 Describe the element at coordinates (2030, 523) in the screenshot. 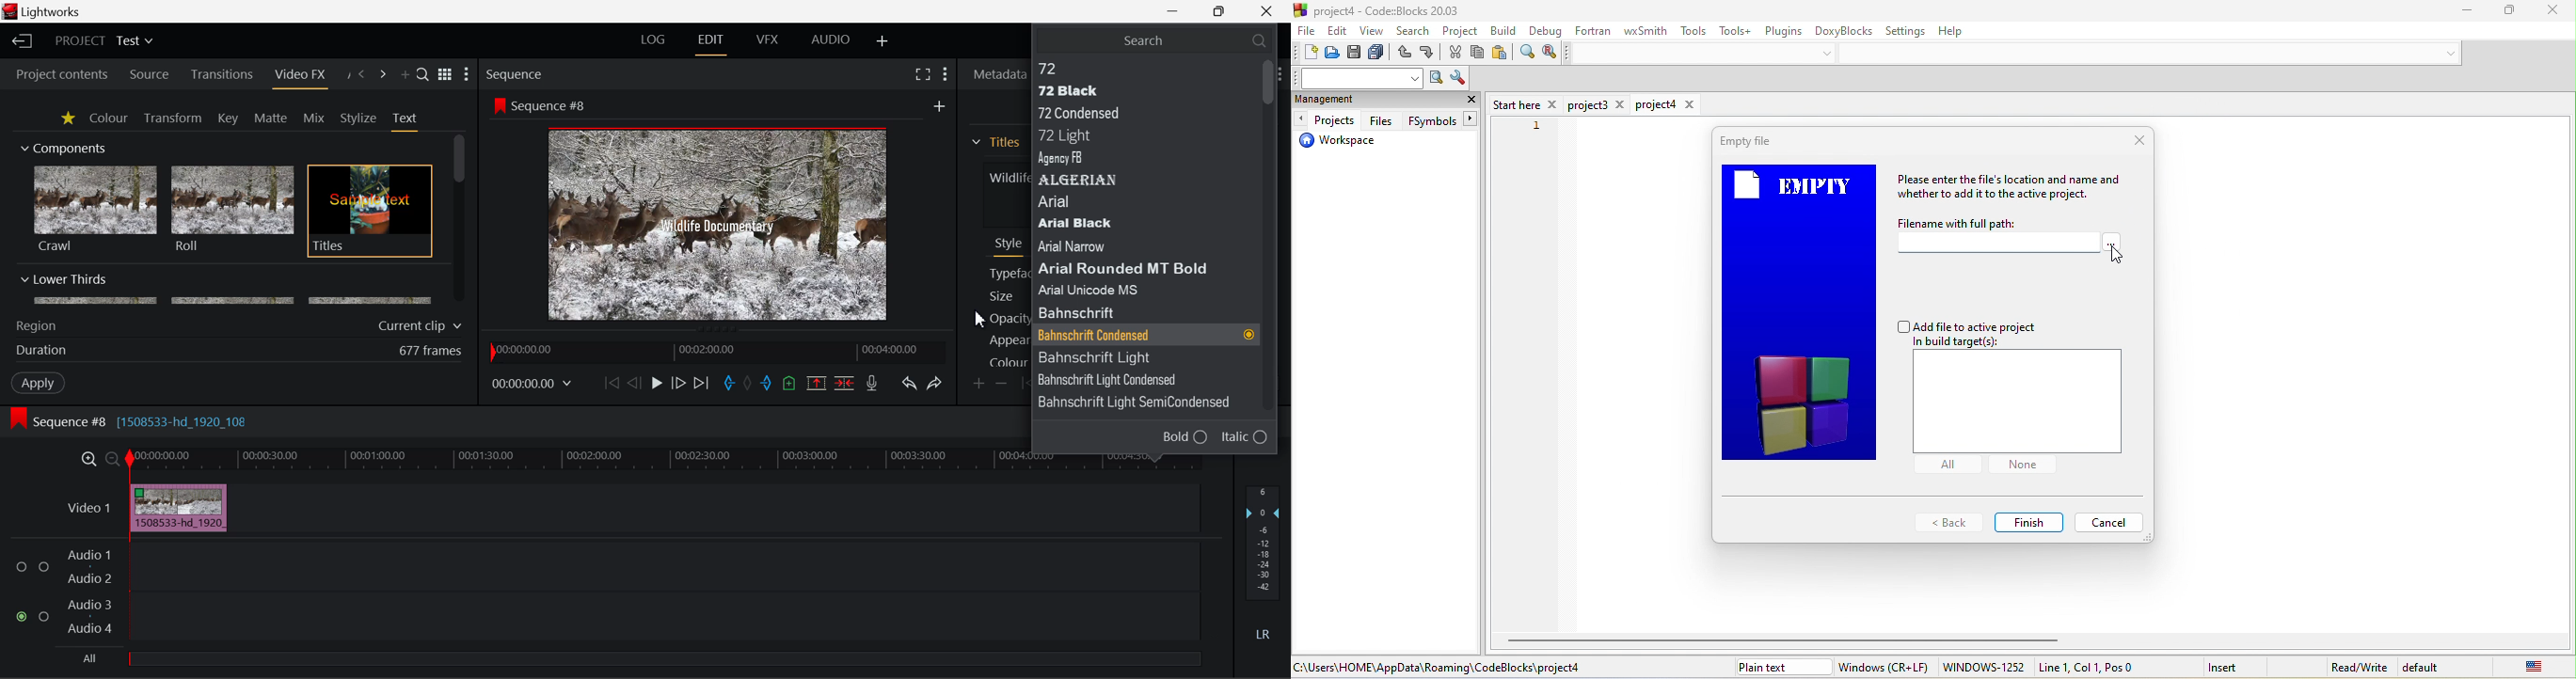

I see `finish` at that location.